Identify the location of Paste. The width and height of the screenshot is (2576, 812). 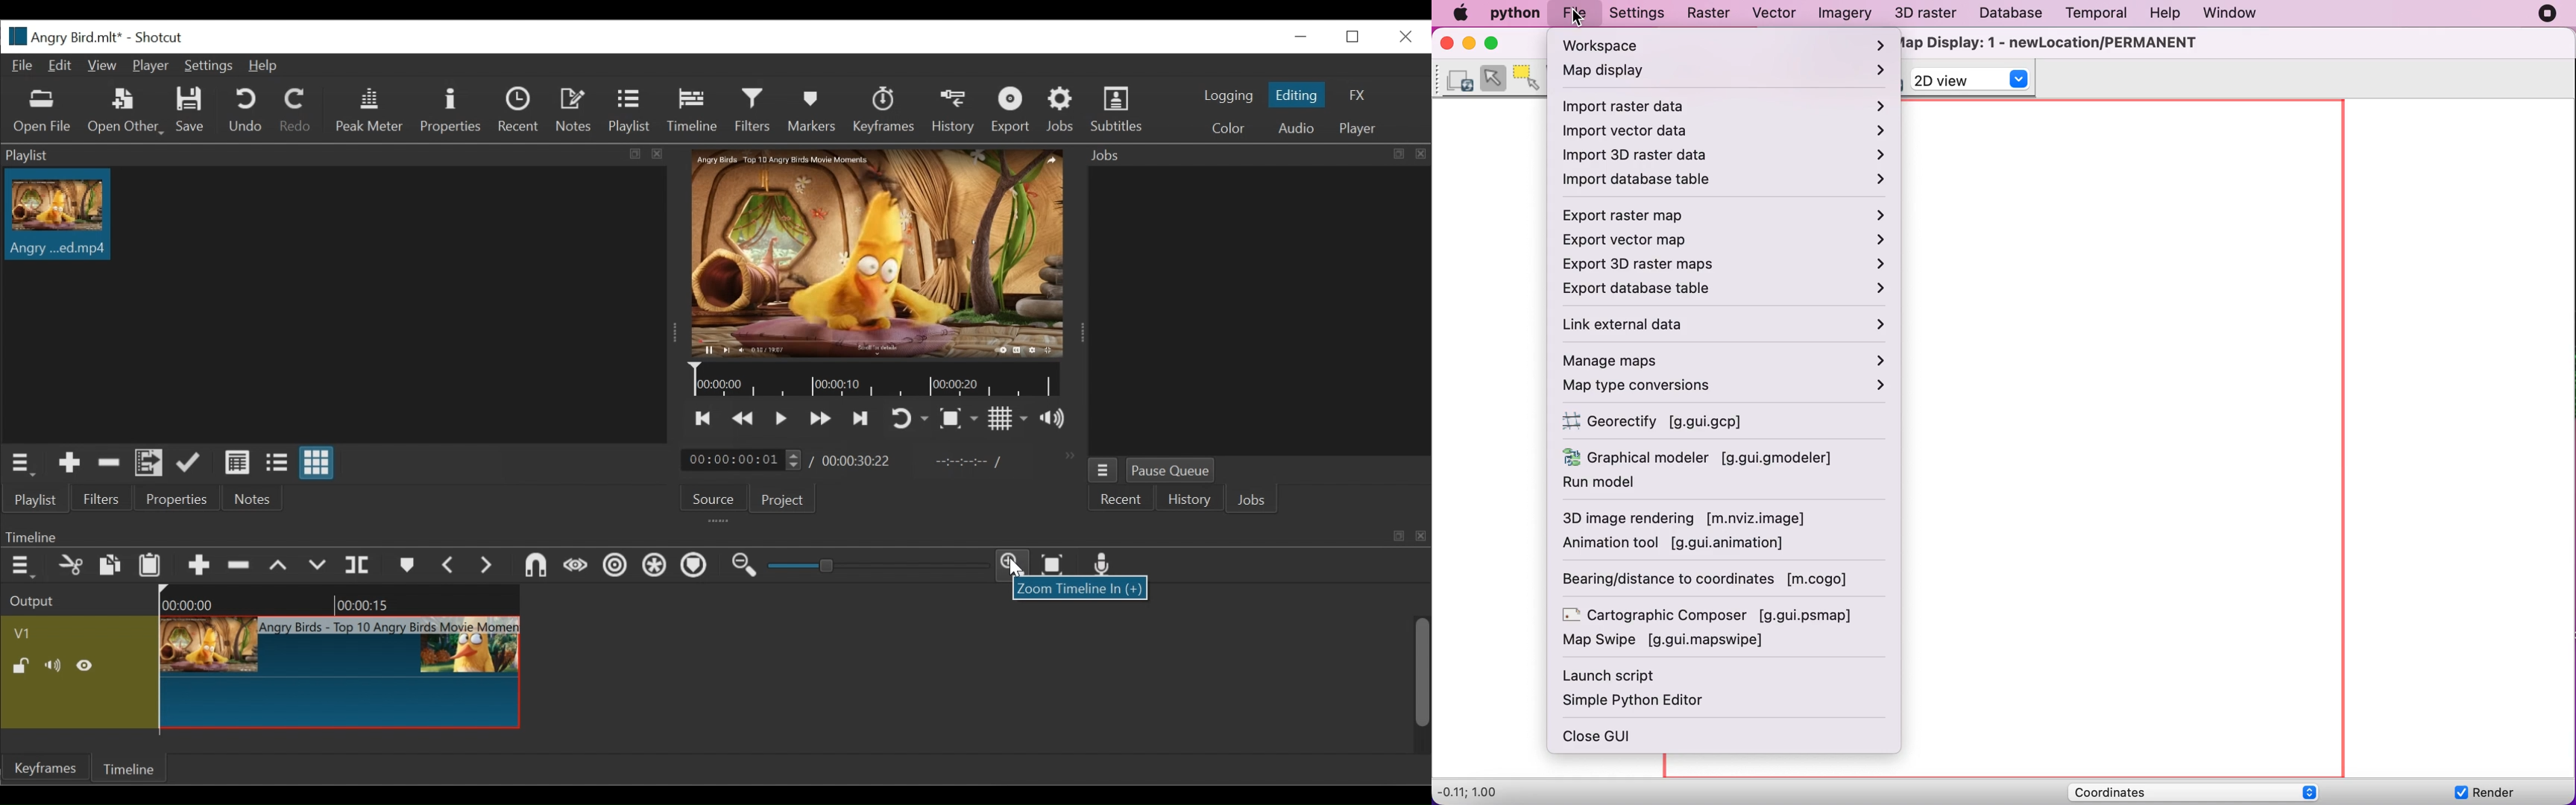
(150, 564).